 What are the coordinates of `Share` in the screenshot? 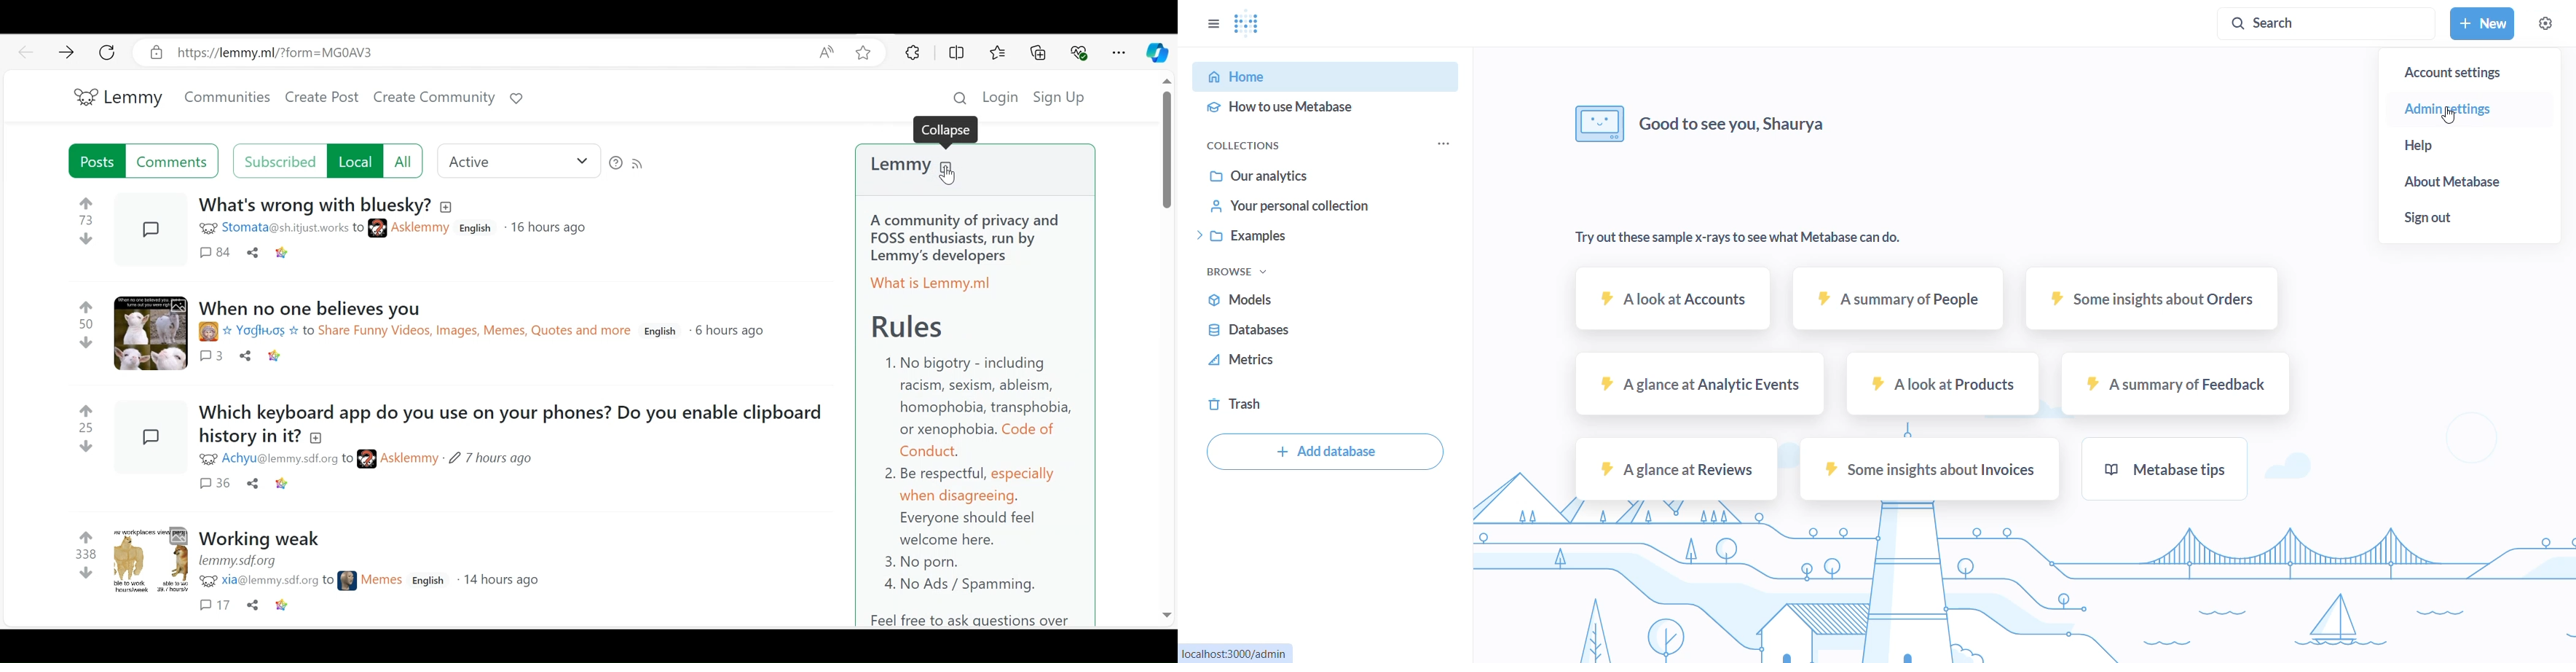 It's located at (252, 484).